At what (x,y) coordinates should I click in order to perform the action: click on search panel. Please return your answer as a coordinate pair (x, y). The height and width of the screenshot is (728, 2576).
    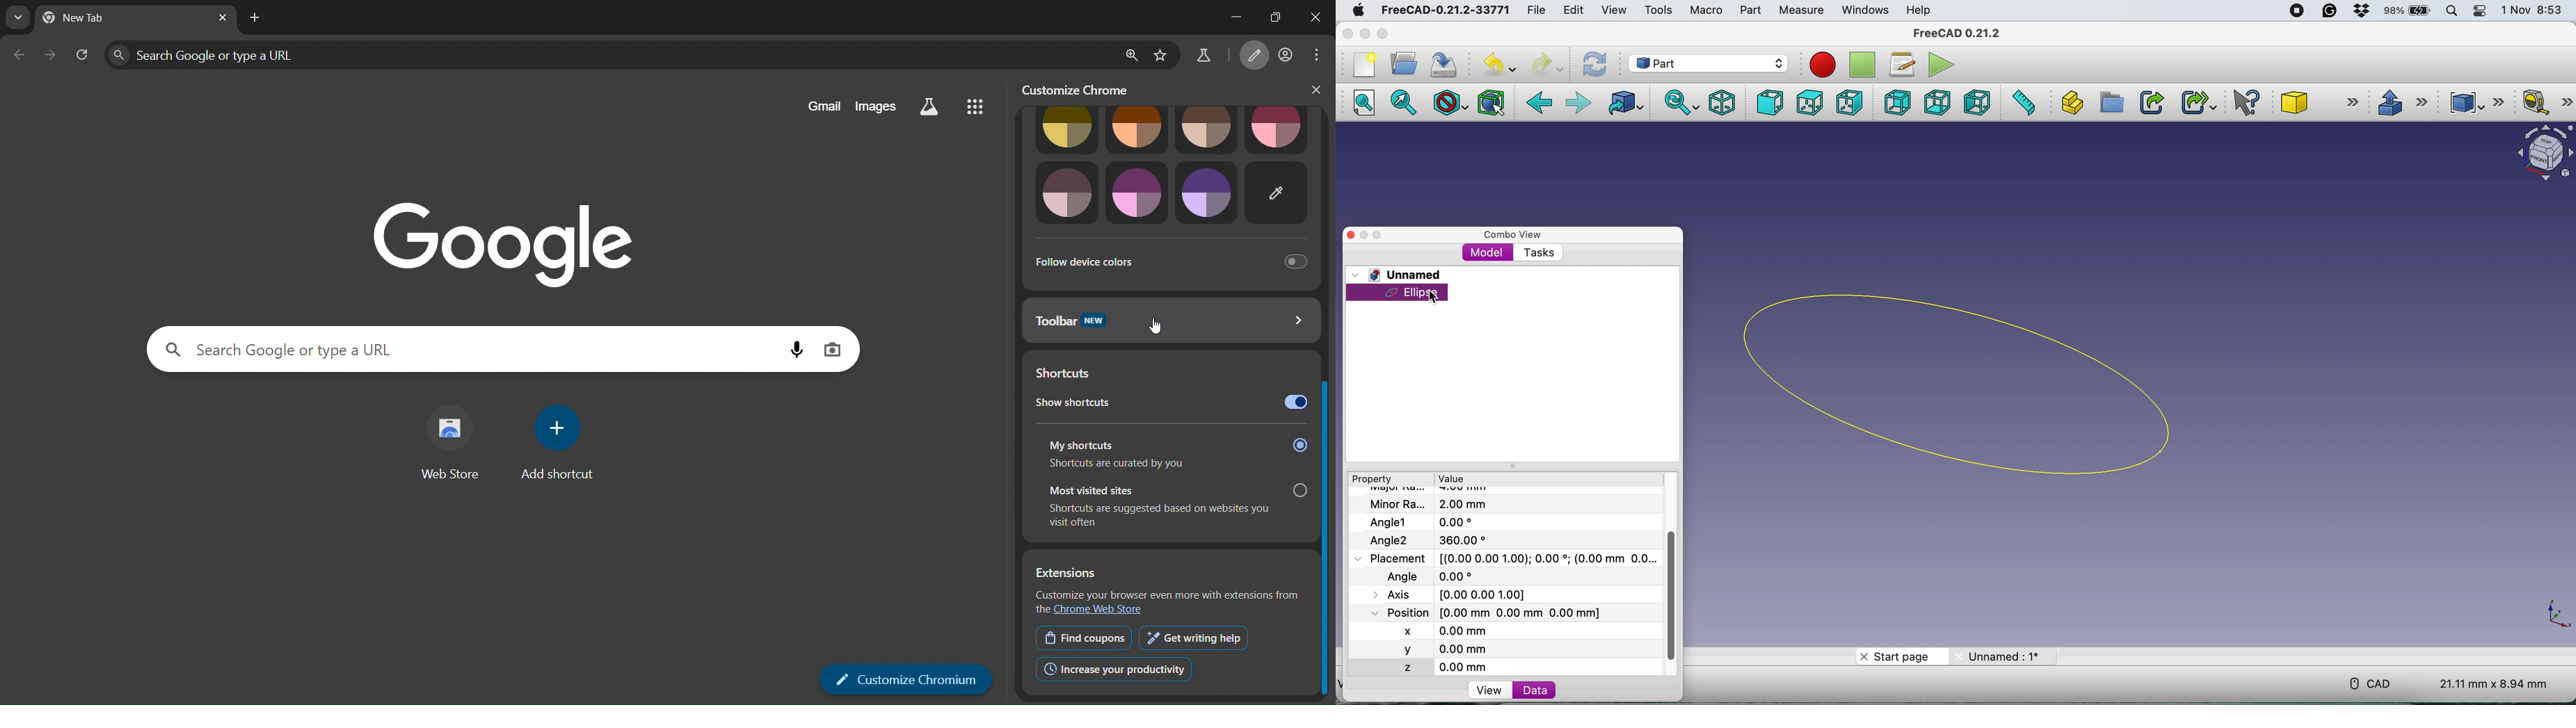
    Looking at the image, I should click on (609, 54).